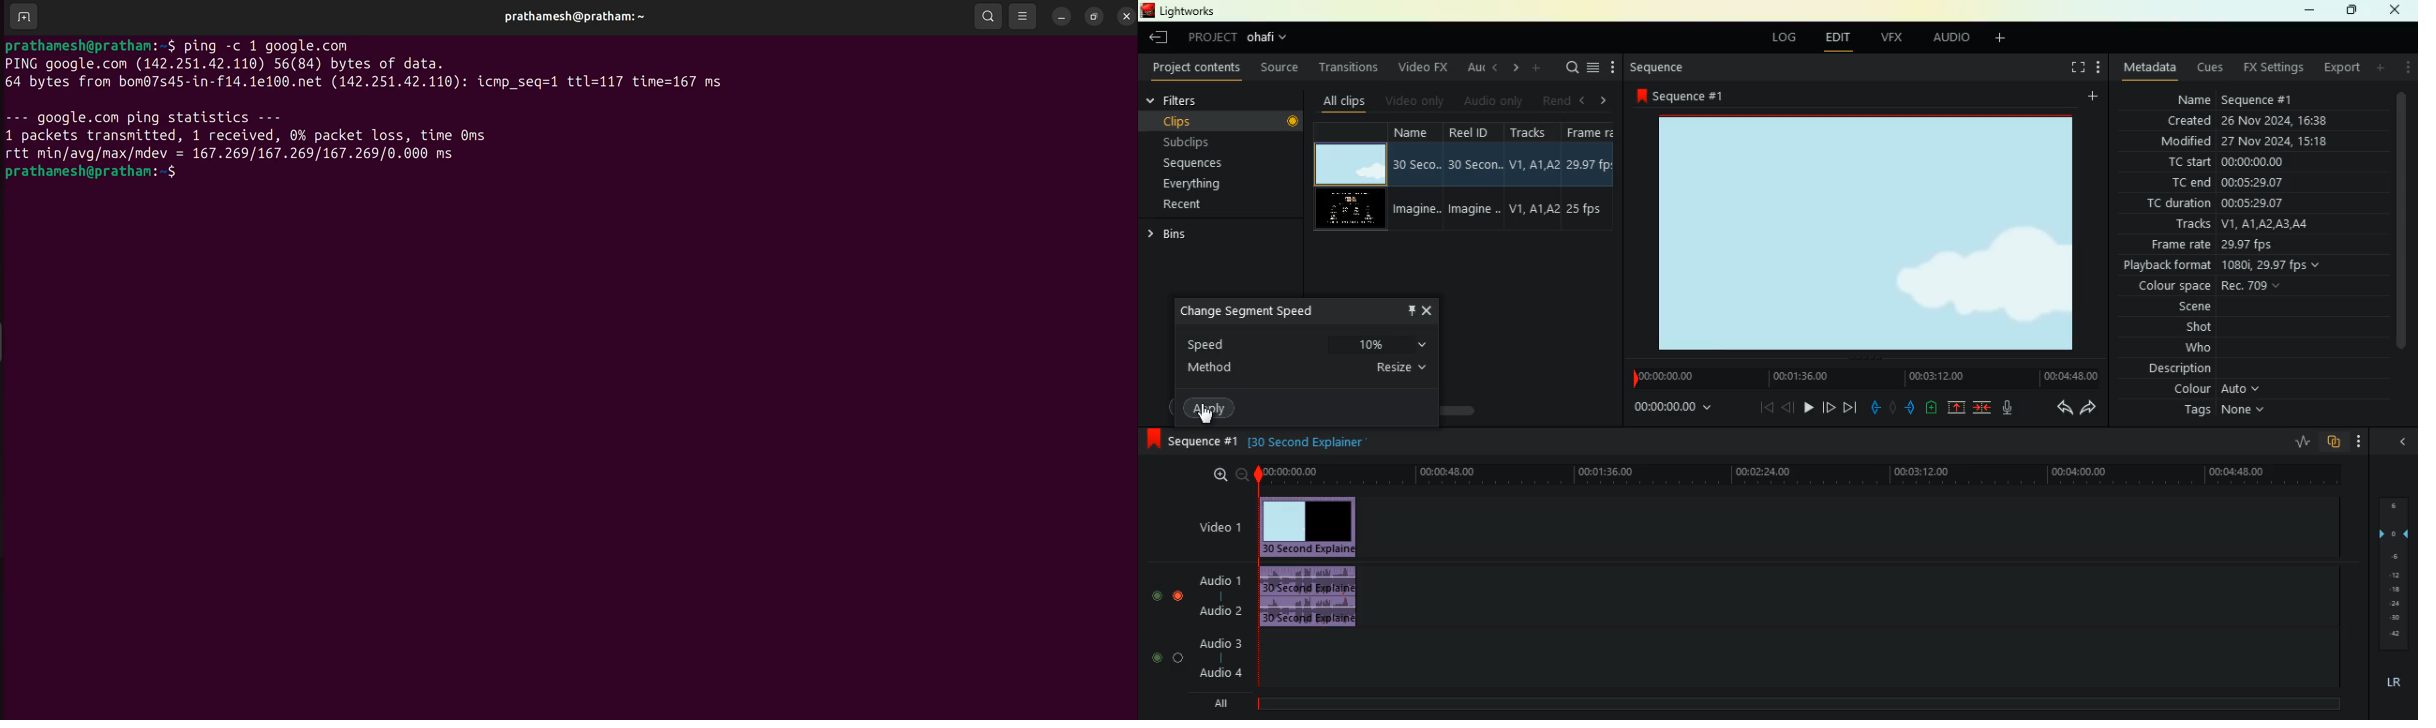  I want to click on tracks, so click(2236, 226).